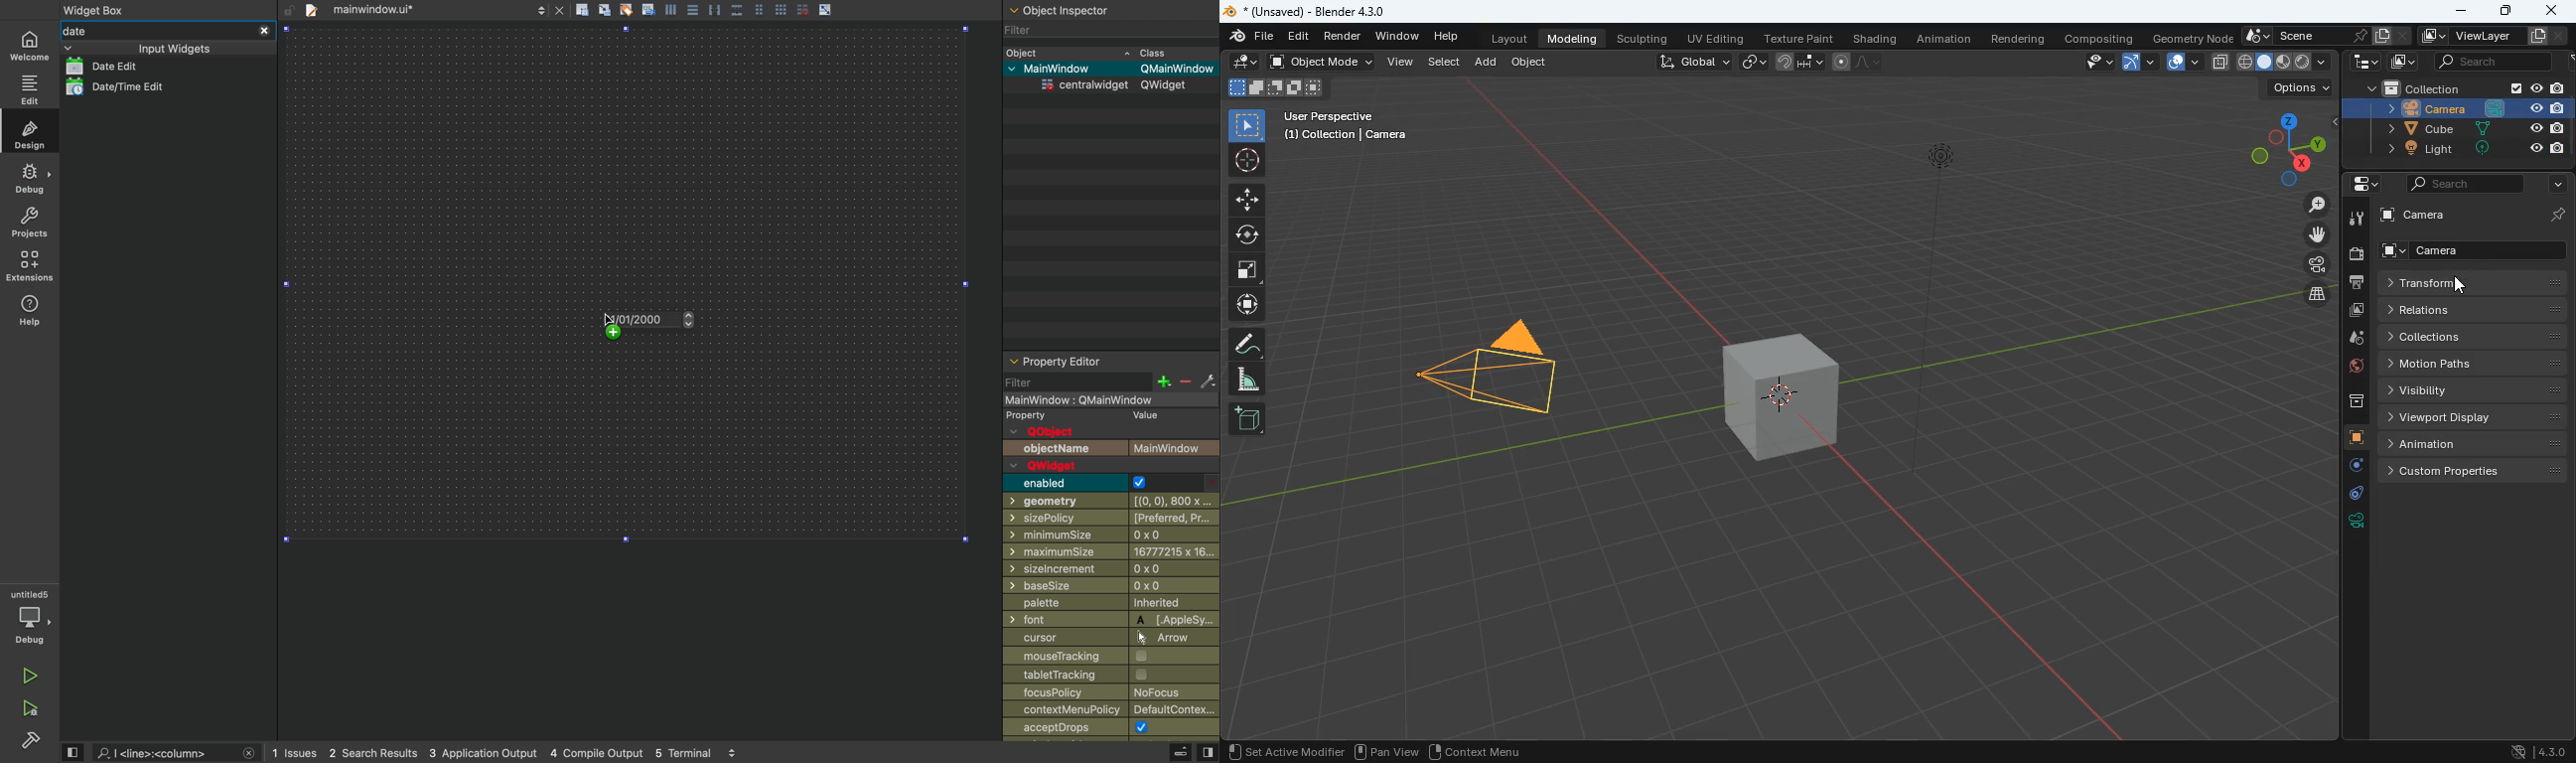 This screenshot has height=784, width=2576. Describe the element at coordinates (1112, 571) in the screenshot. I see `sizeincrement` at that location.